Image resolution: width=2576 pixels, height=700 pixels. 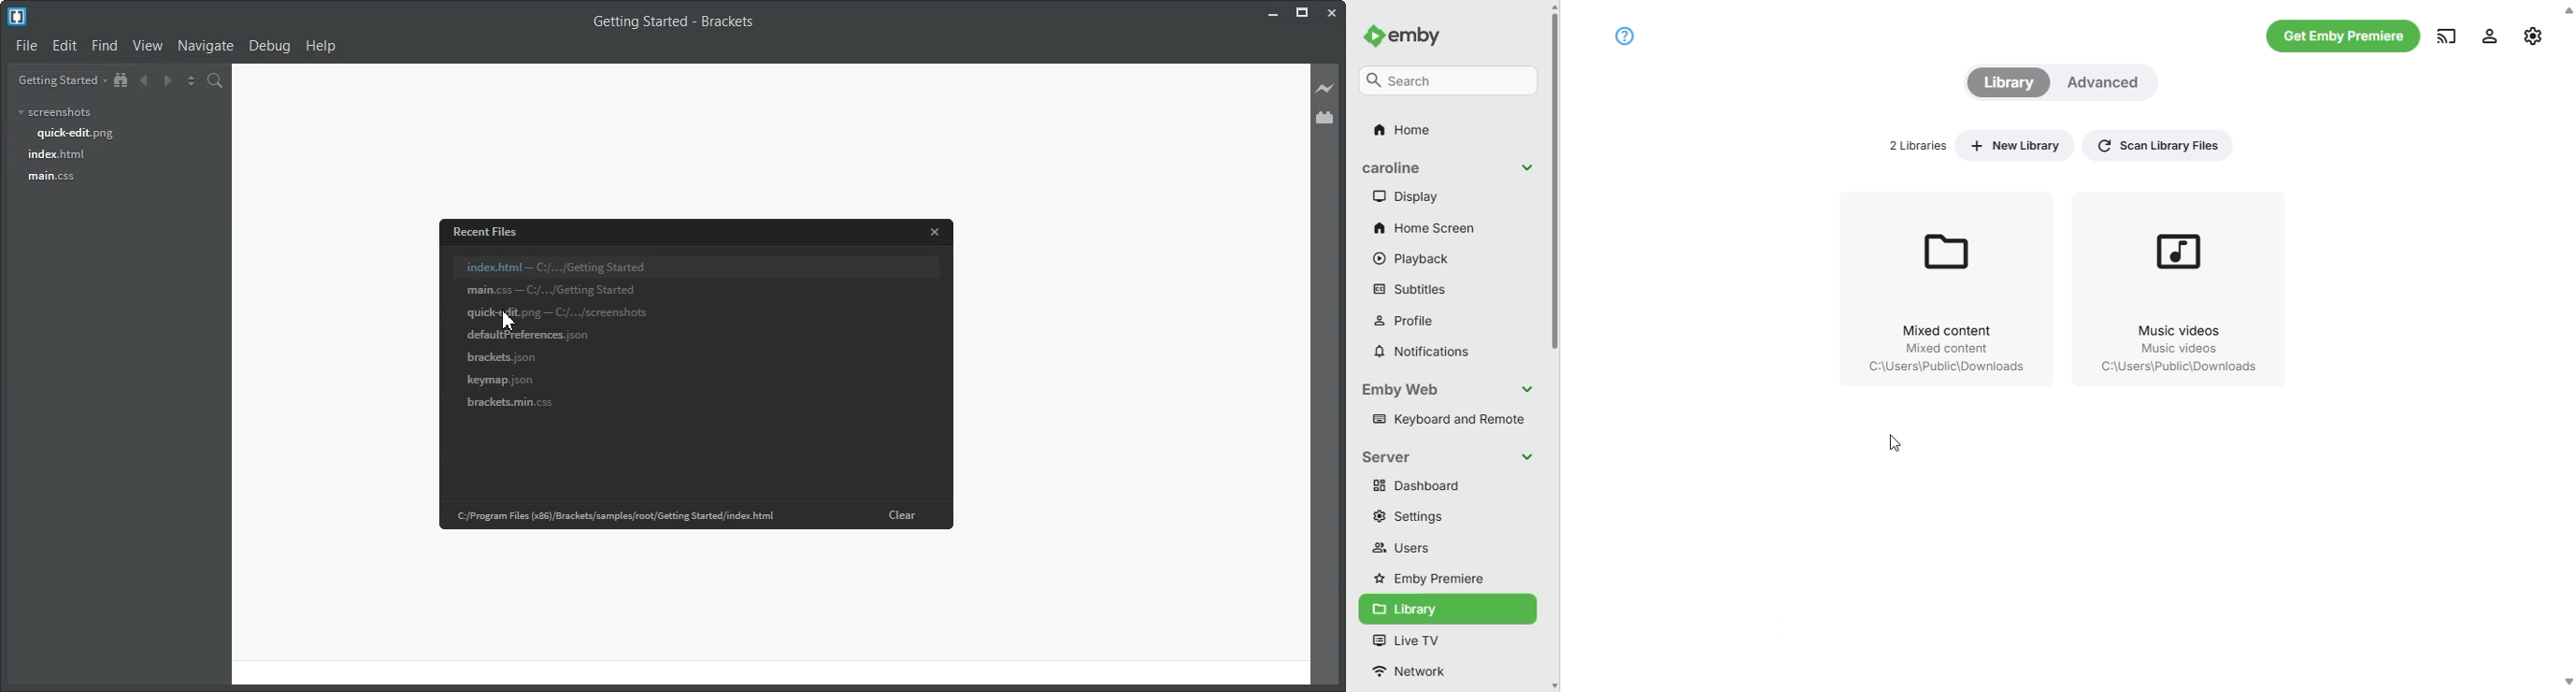 What do you see at coordinates (27, 47) in the screenshot?
I see `File` at bounding box center [27, 47].